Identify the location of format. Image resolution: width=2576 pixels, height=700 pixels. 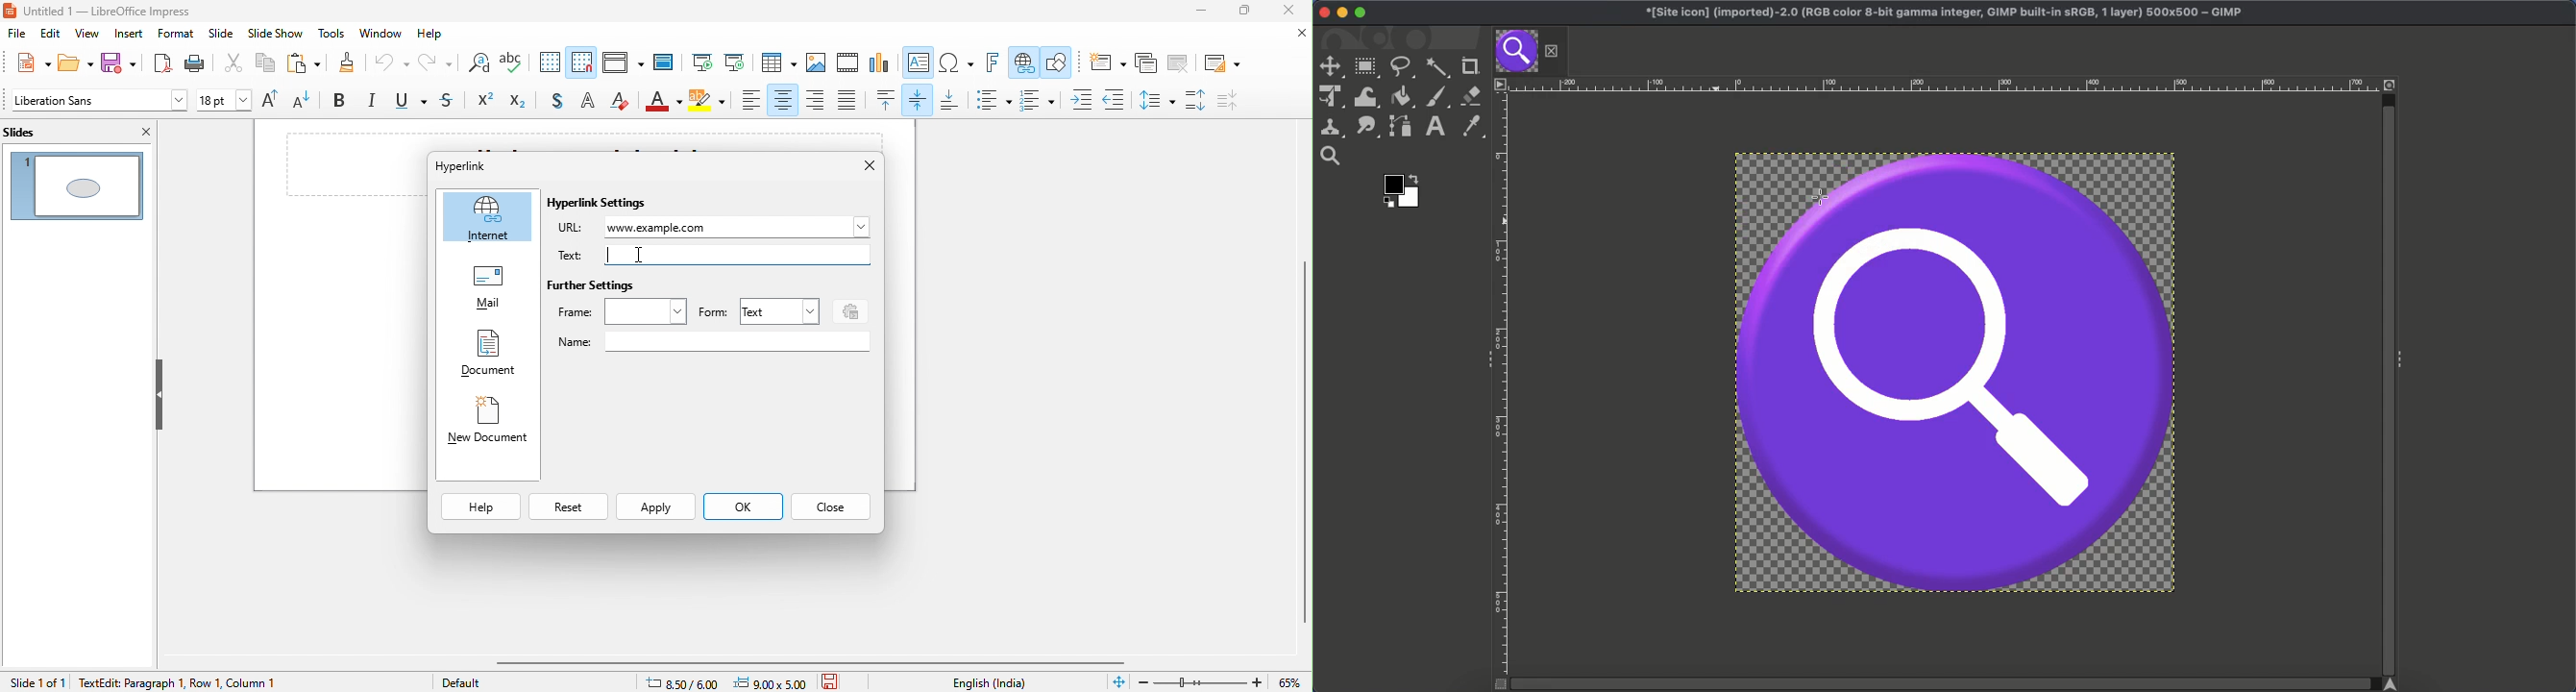
(176, 35).